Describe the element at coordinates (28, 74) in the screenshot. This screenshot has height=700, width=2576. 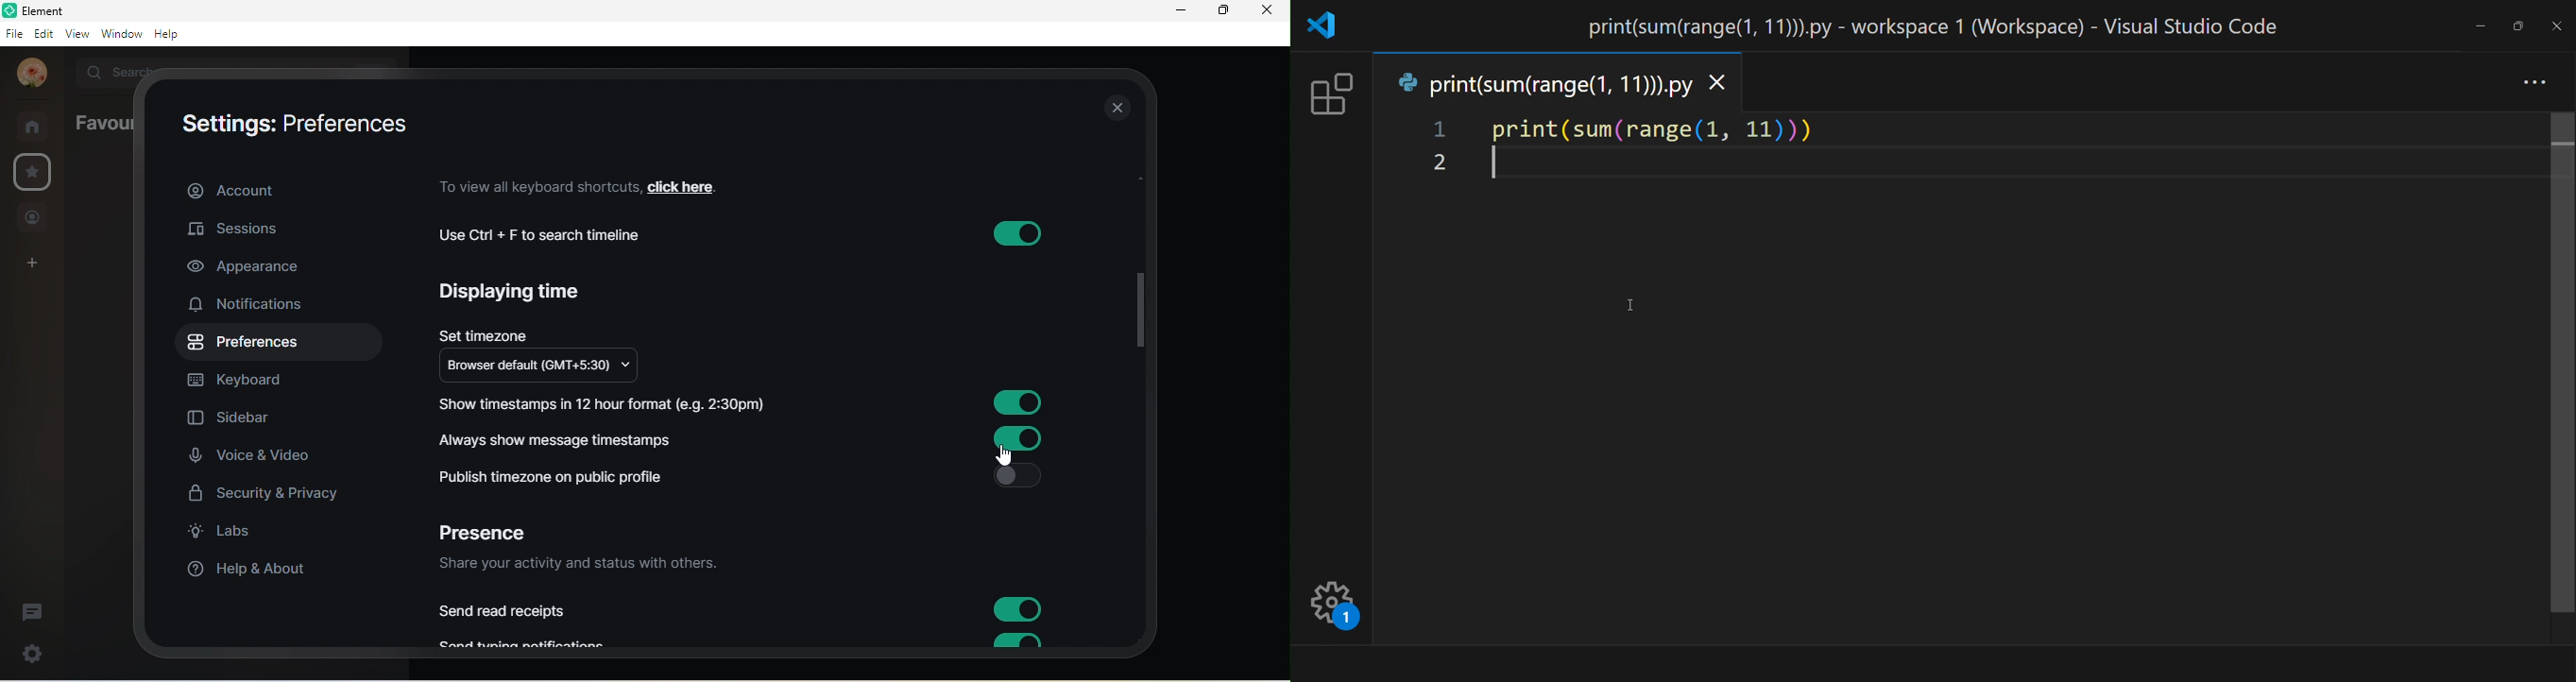
I see `profile photo` at that location.